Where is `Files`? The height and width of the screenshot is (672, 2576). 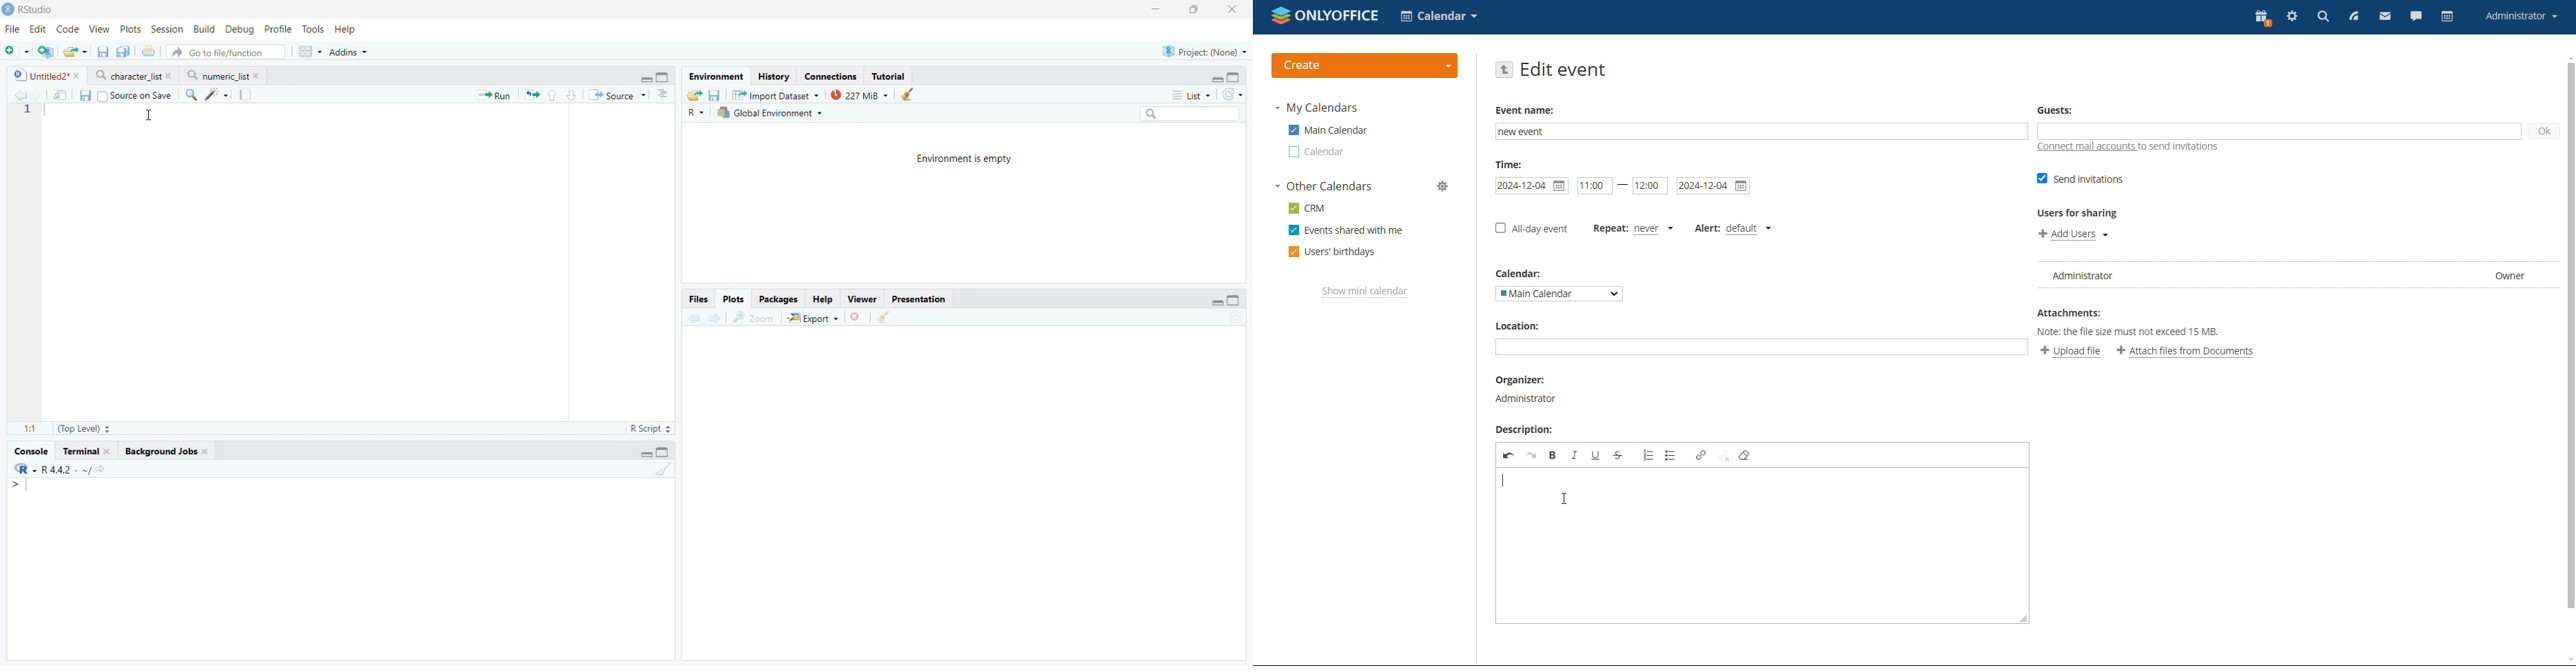 Files is located at coordinates (698, 298).